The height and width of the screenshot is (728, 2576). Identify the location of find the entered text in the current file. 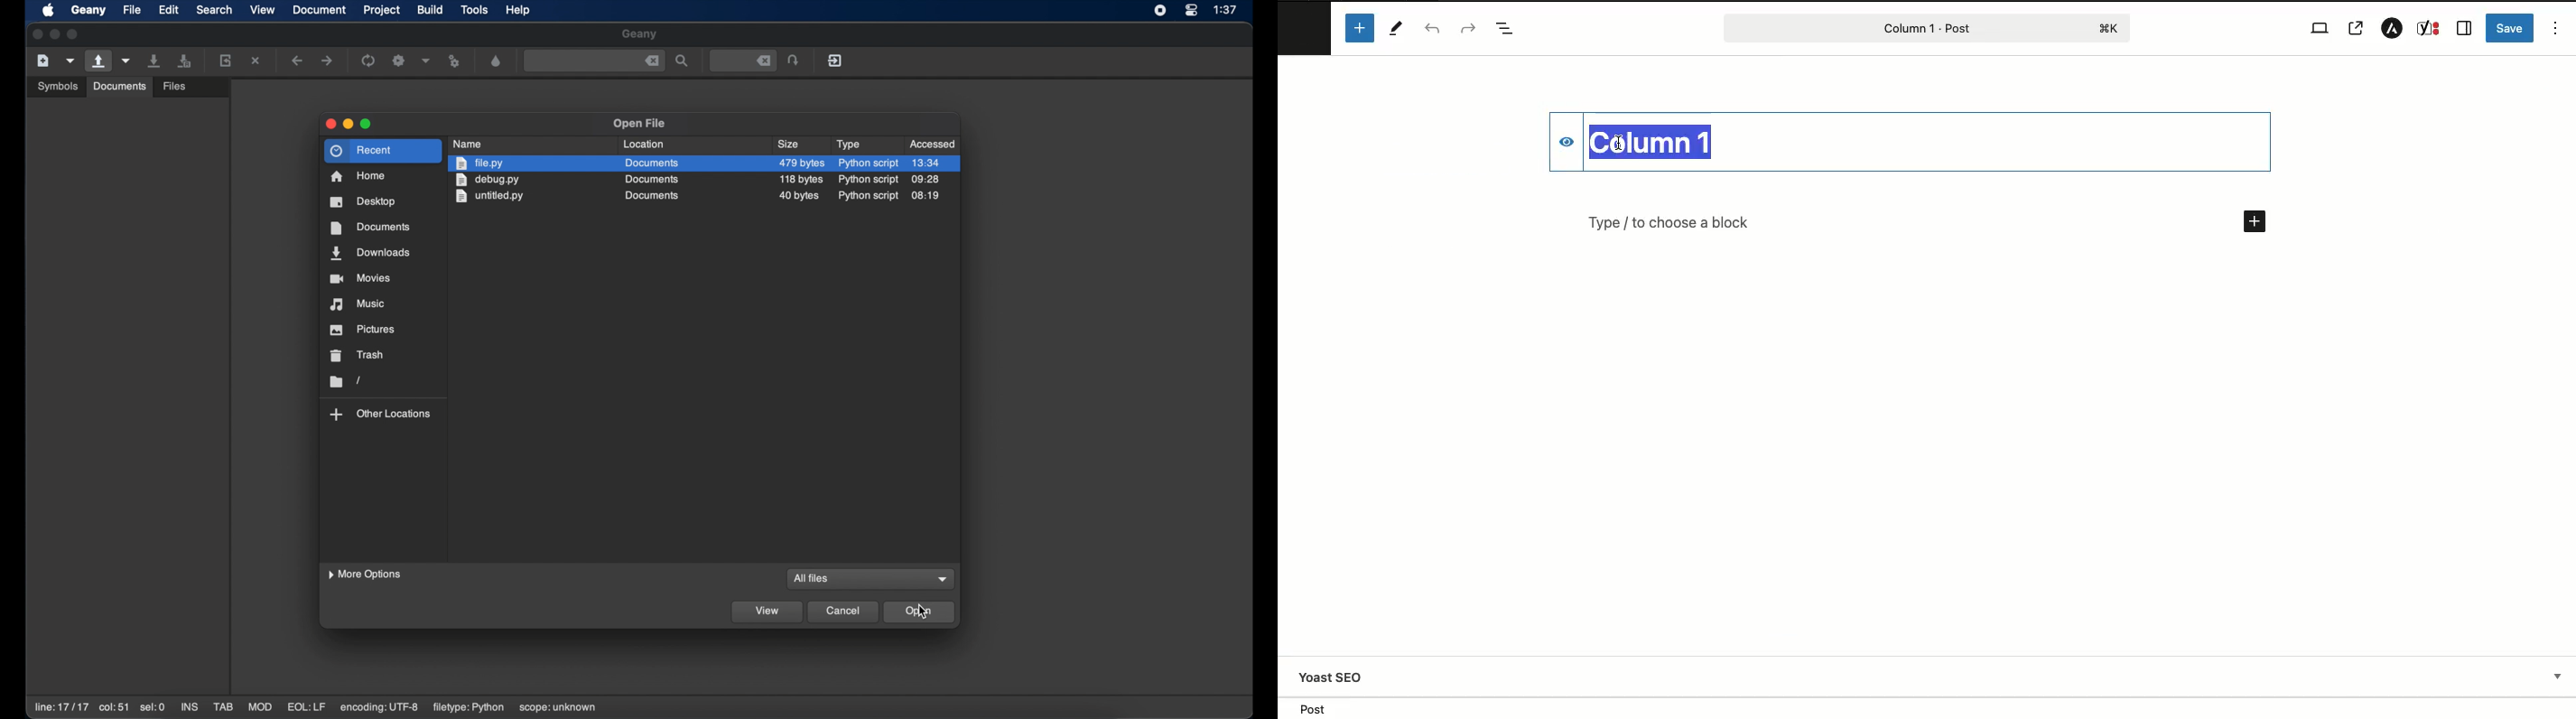
(594, 61).